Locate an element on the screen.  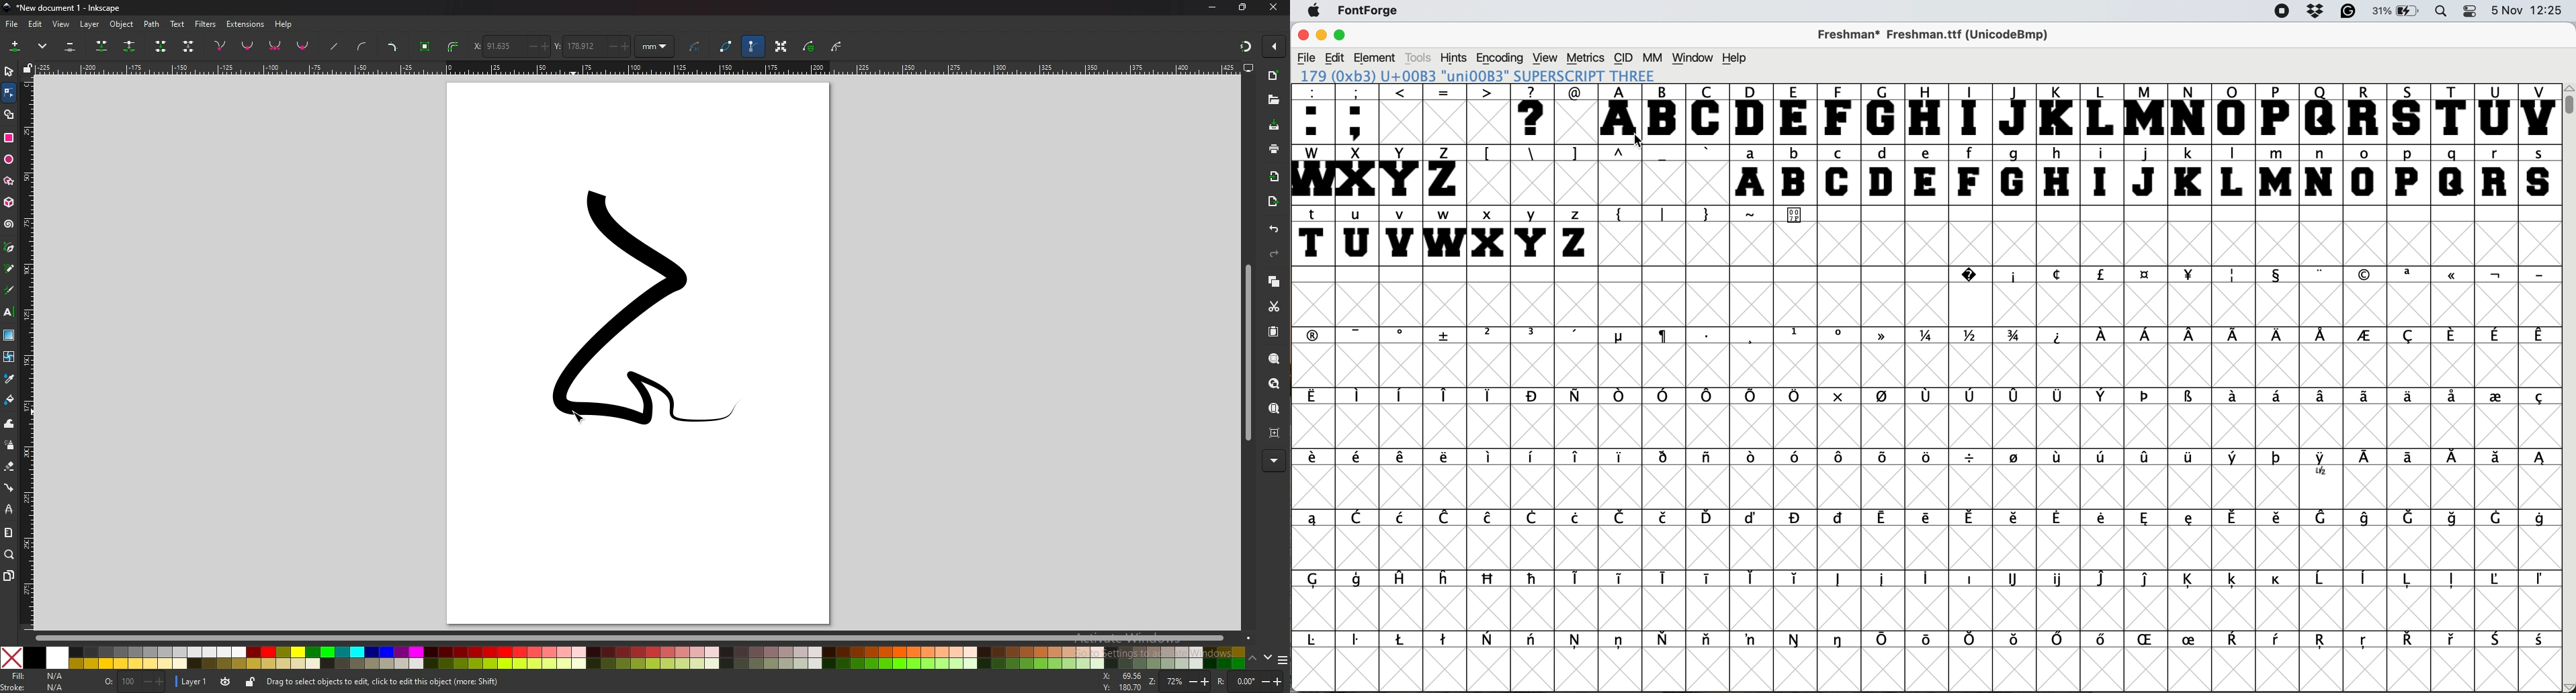
symbol is located at coordinates (2060, 640).